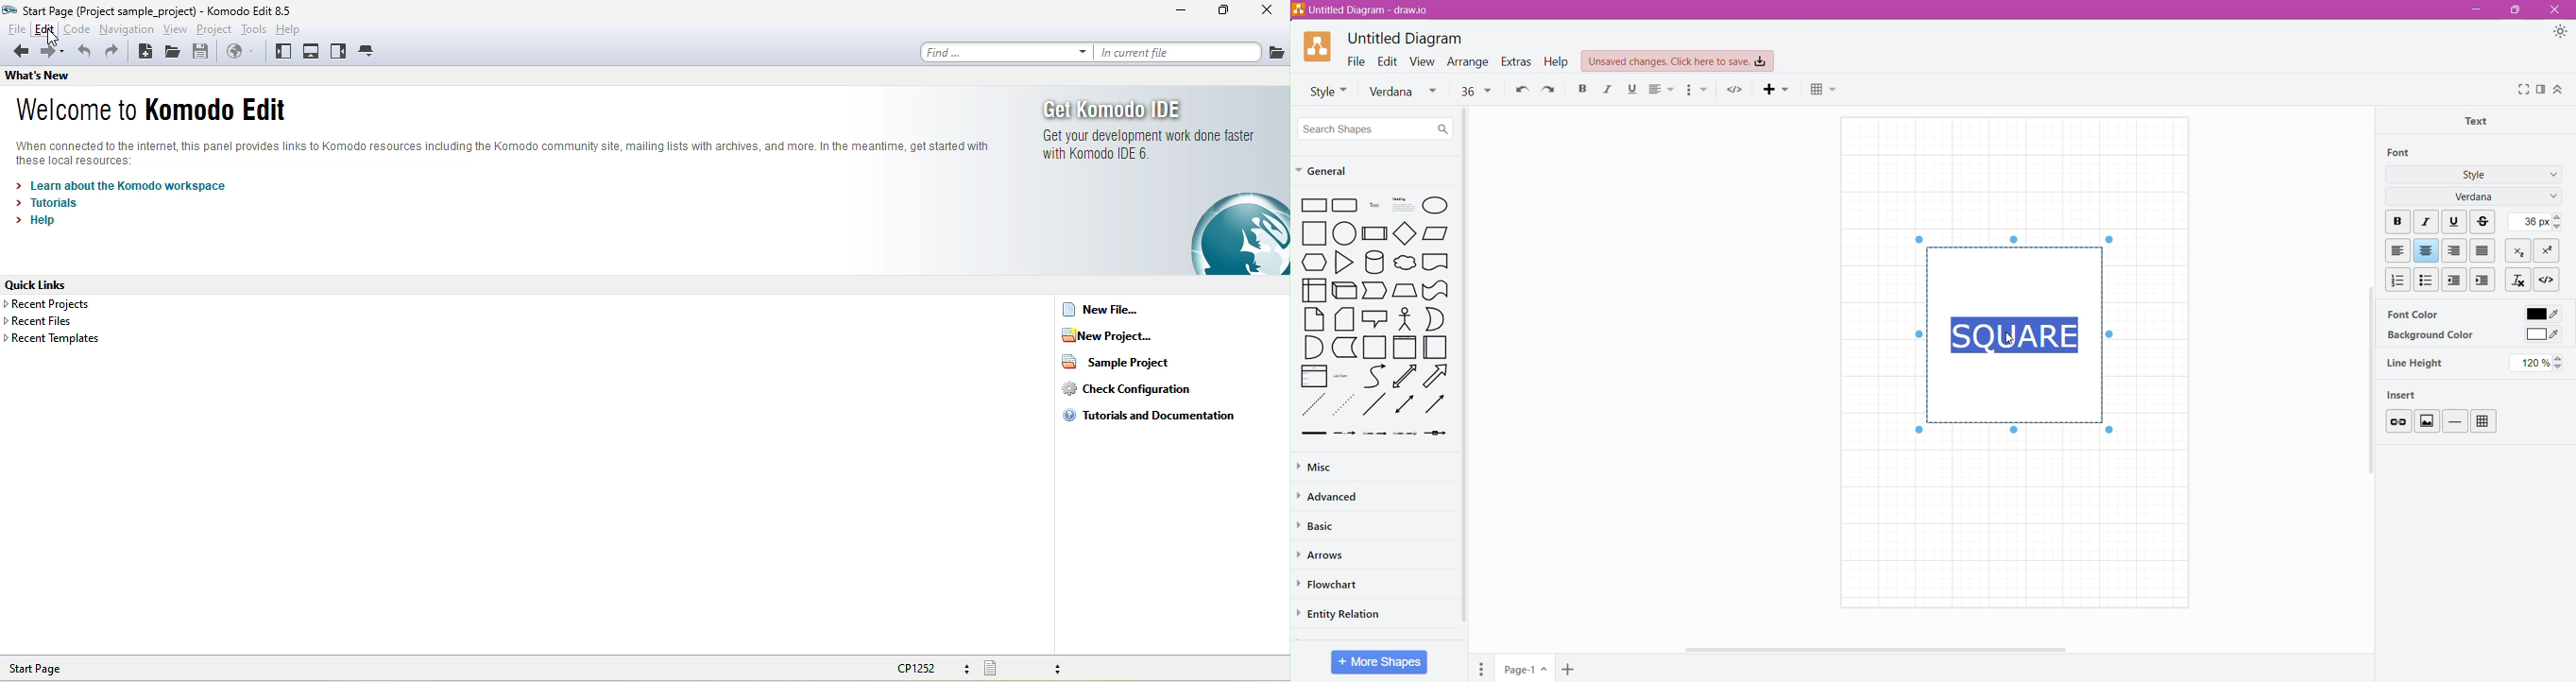 This screenshot has height=700, width=2576. Describe the element at coordinates (1375, 205) in the screenshot. I see `Text` at that location.